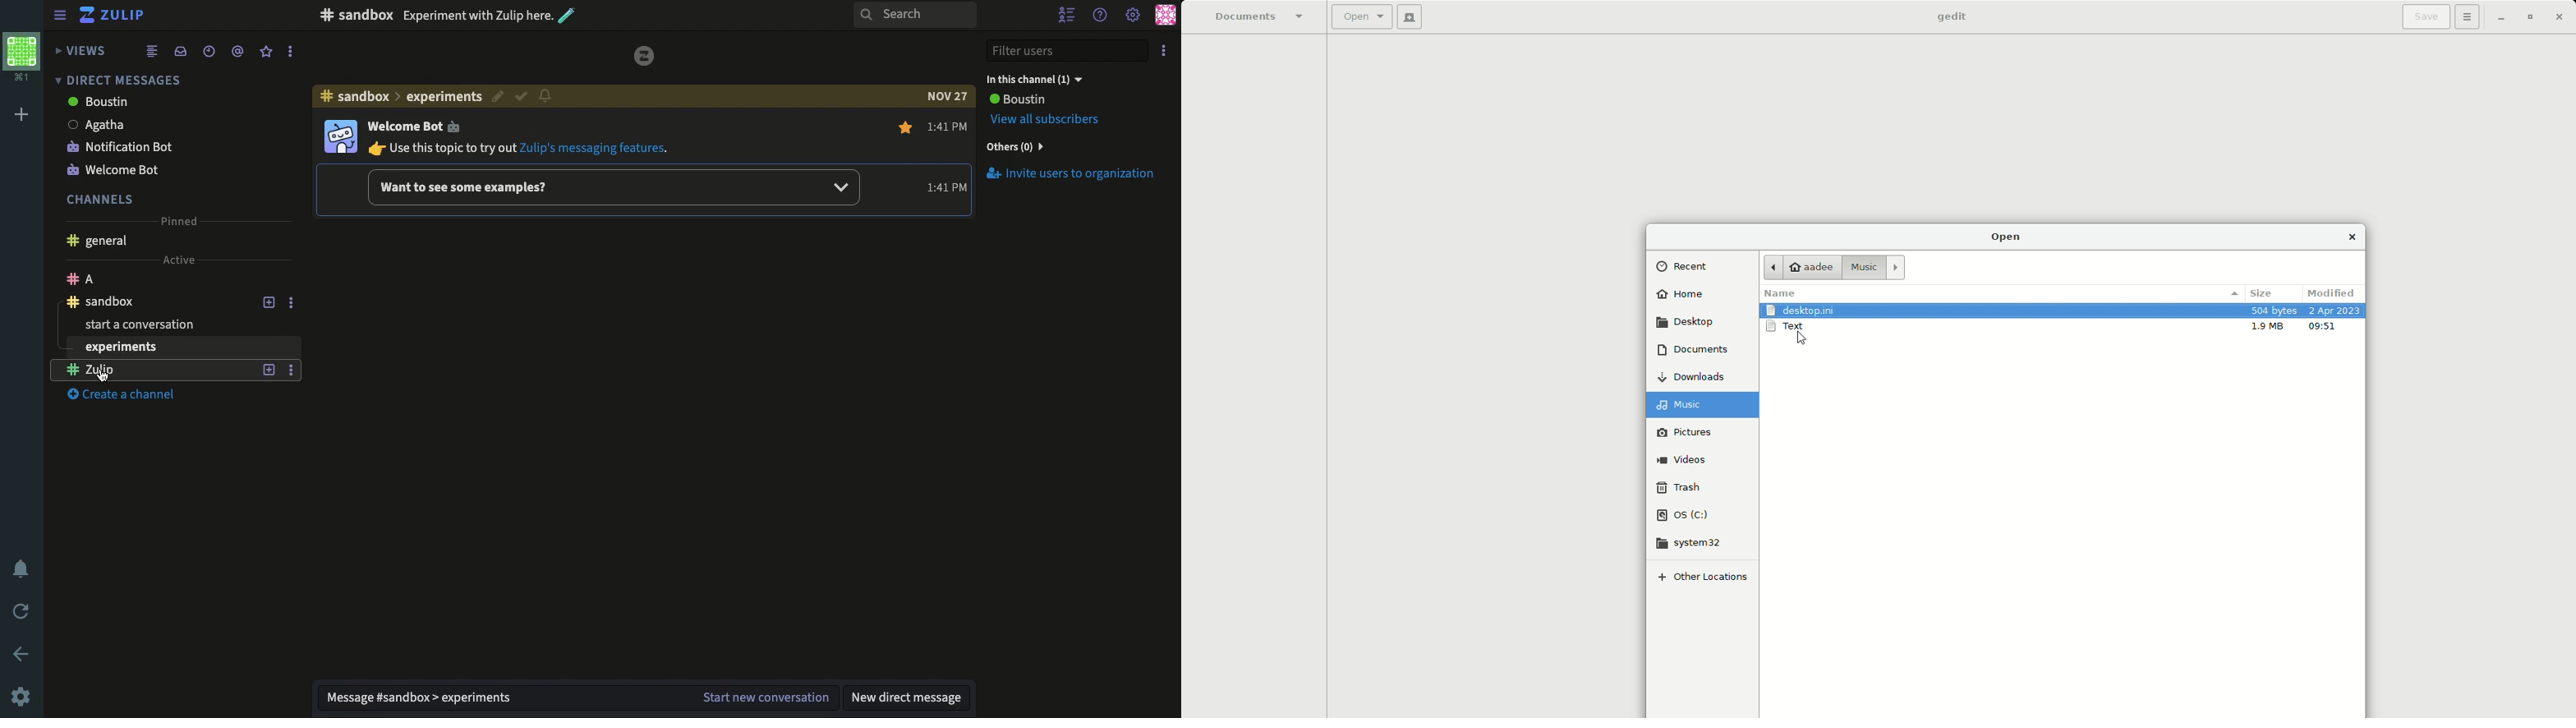 The width and height of the screenshot is (2576, 728). Describe the element at coordinates (115, 17) in the screenshot. I see `Zulip` at that location.